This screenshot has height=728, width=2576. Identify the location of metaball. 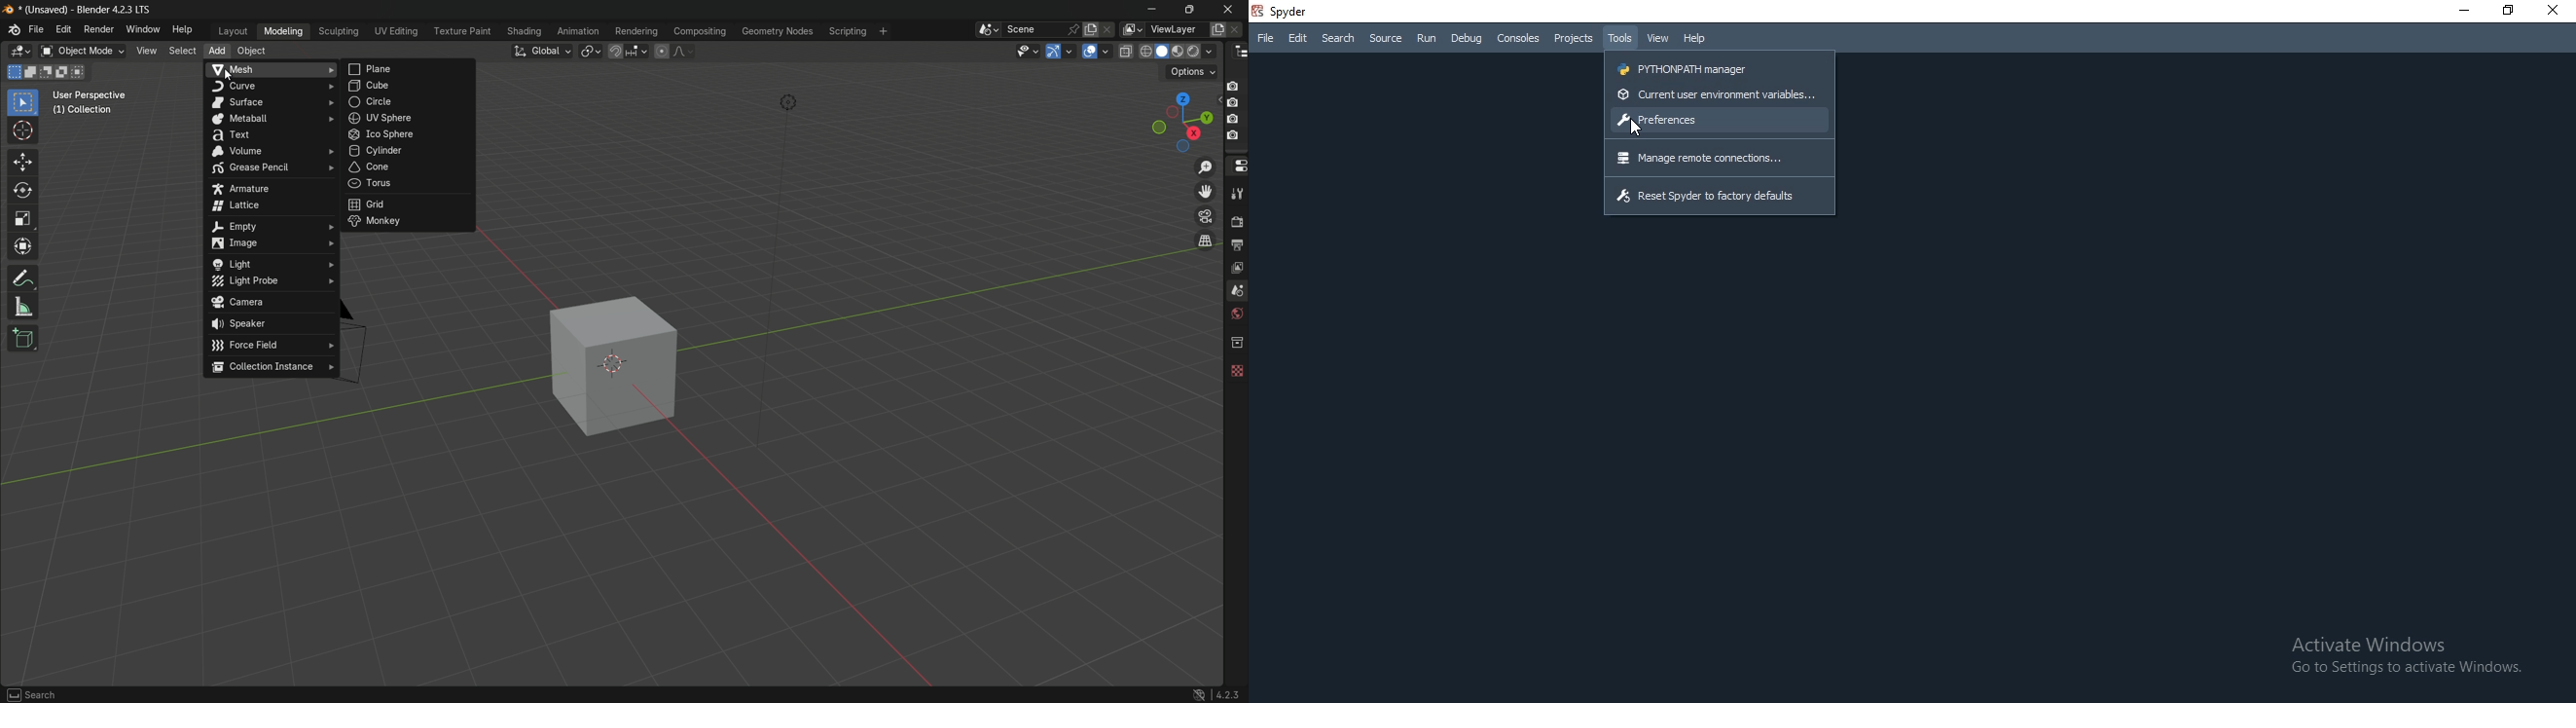
(272, 119).